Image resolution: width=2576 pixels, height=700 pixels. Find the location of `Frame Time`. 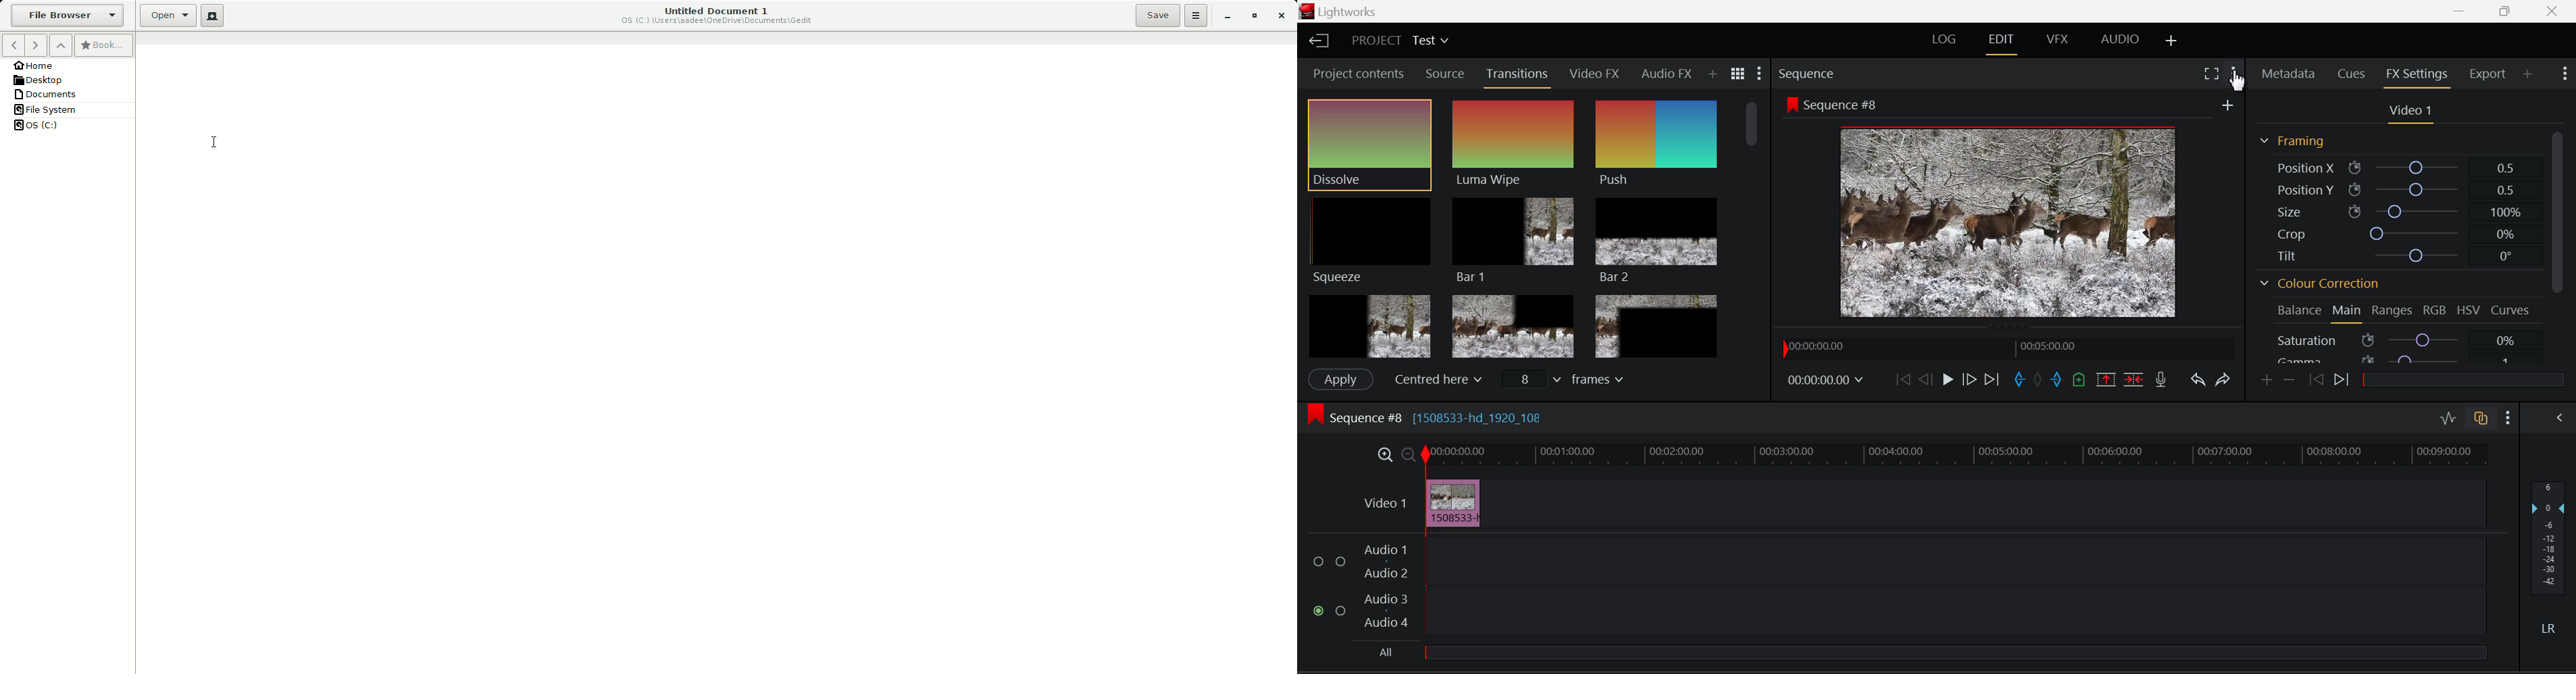

Frame Time is located at coordinates (1826, 378).